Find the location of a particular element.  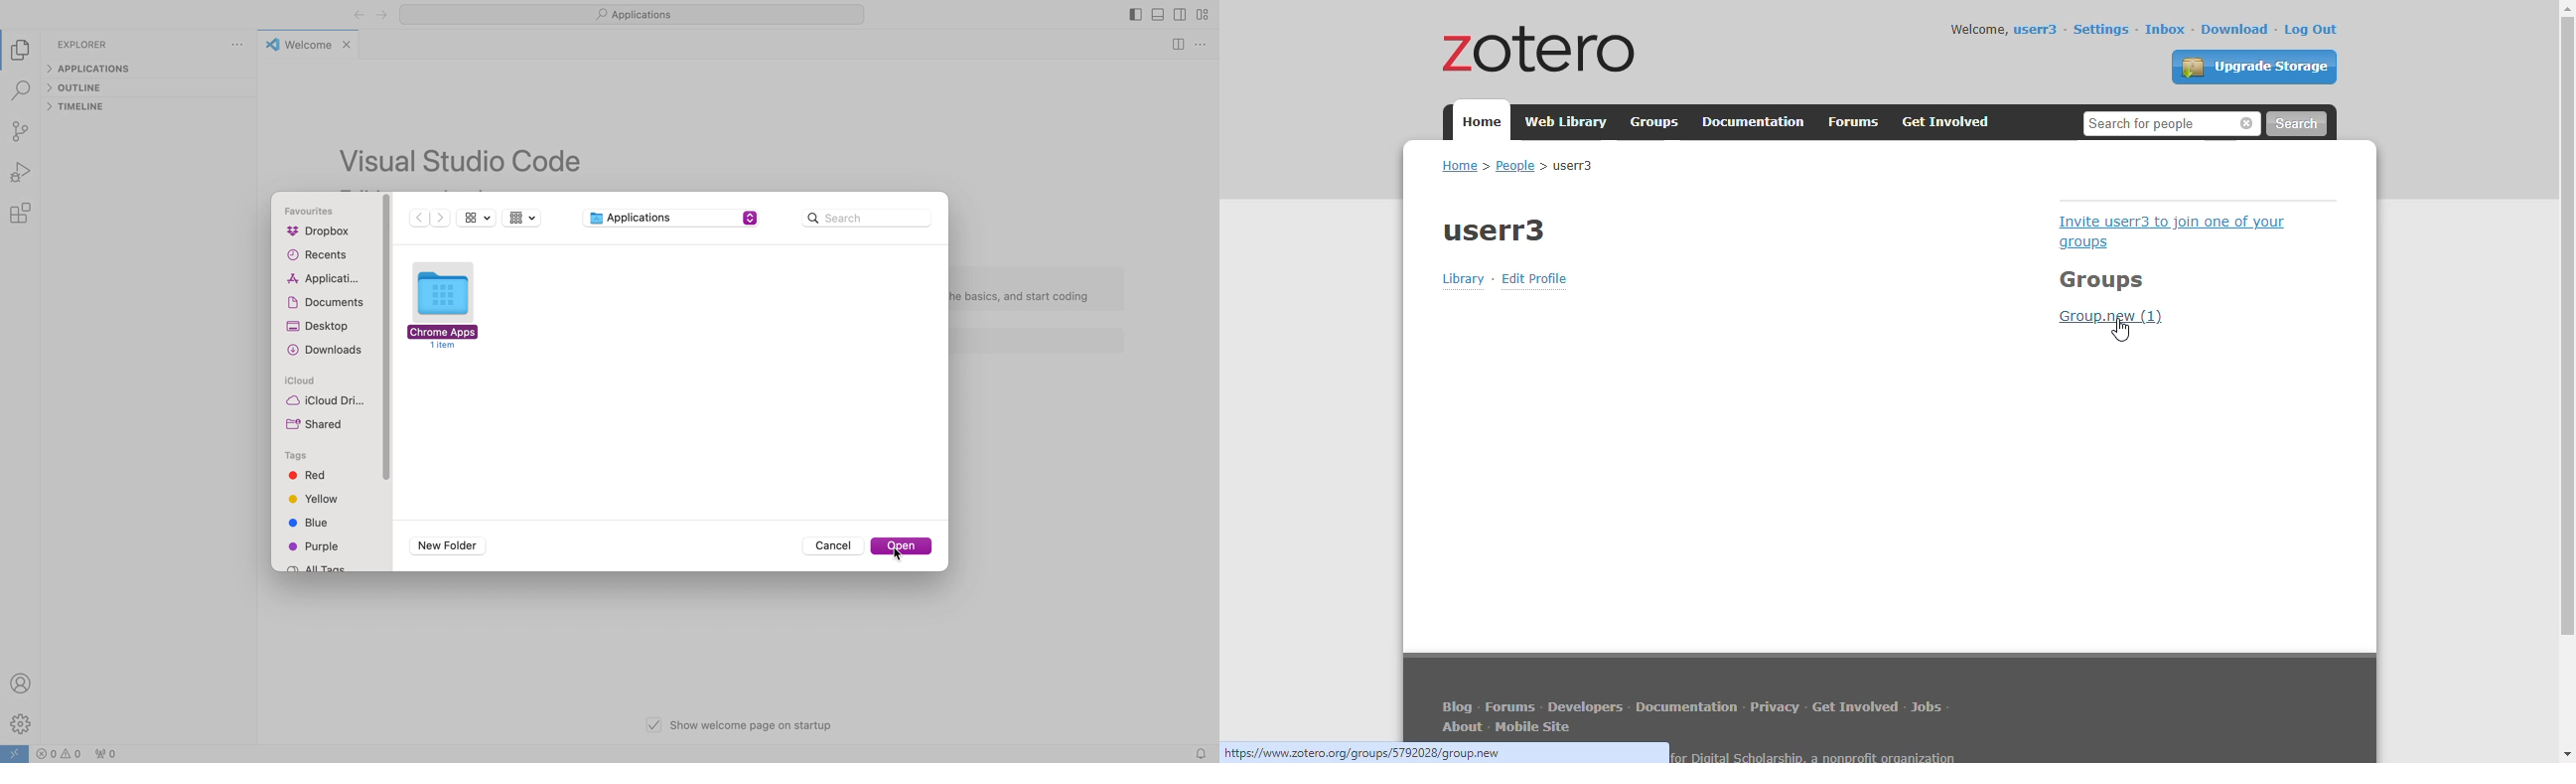

zotero is located at coordinates (1540, 48).